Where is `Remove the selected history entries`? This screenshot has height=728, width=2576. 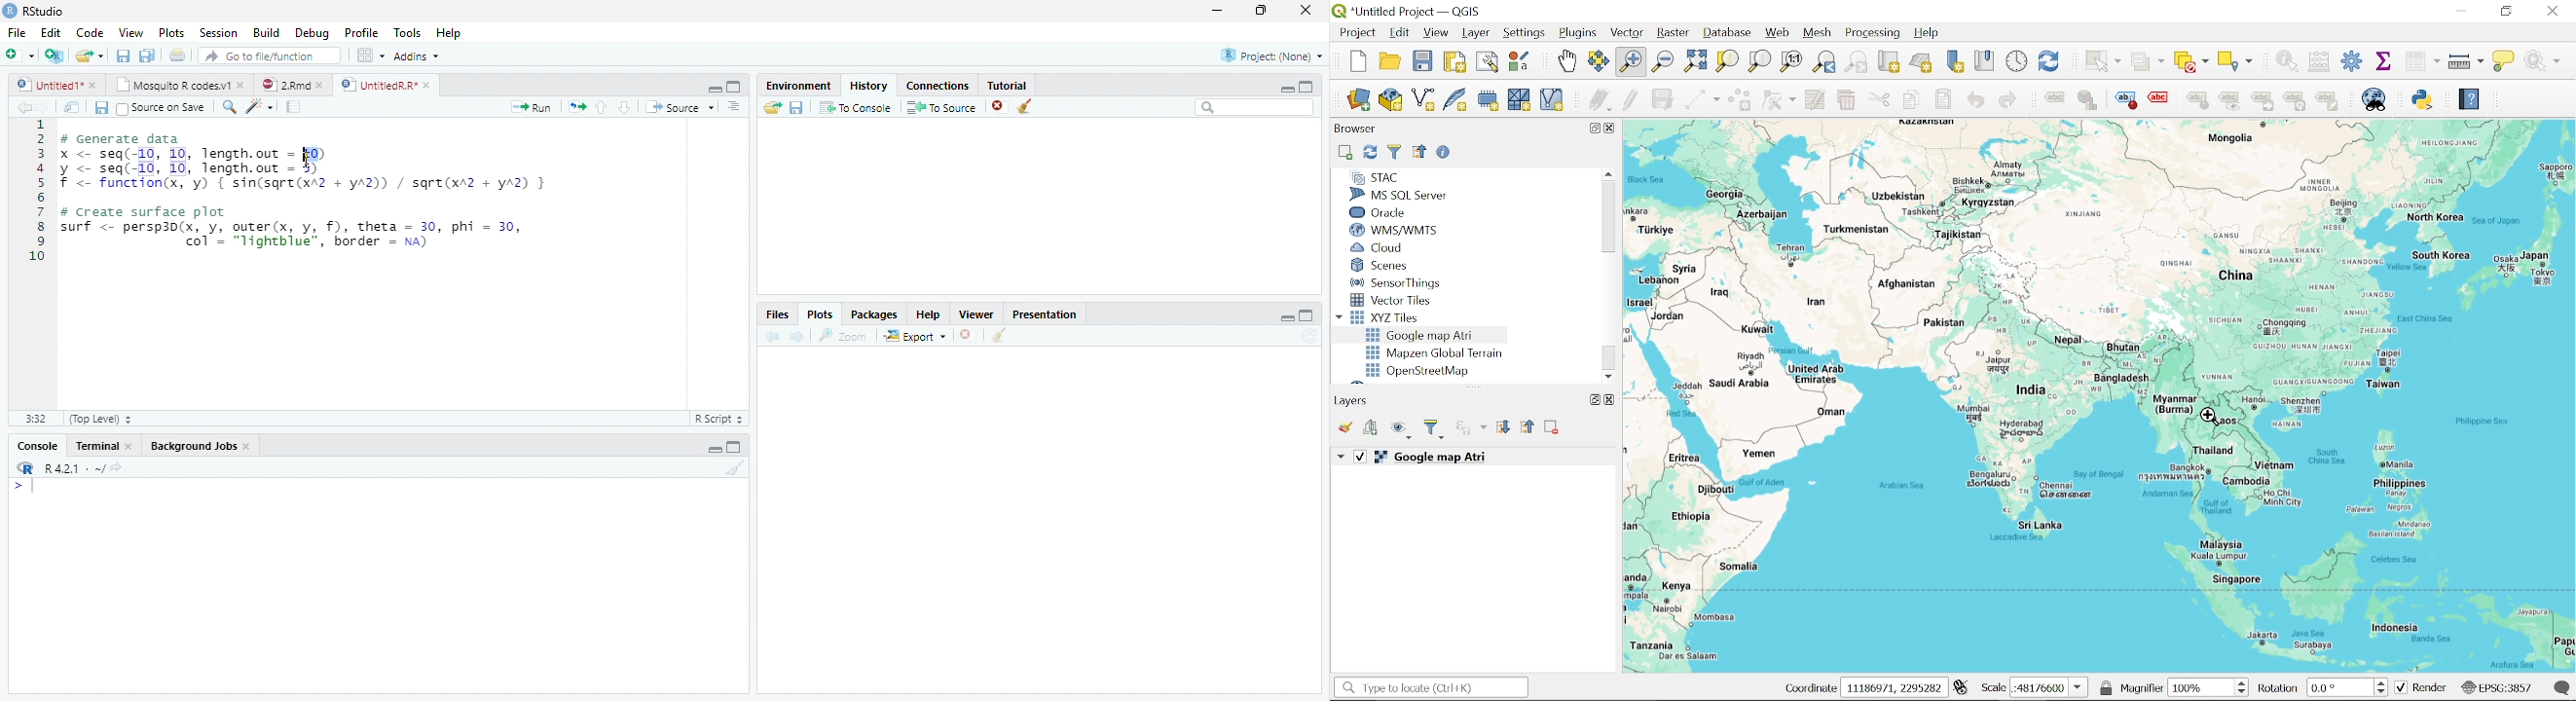
Remove the selected history entries is located at coordinates (999, 107).